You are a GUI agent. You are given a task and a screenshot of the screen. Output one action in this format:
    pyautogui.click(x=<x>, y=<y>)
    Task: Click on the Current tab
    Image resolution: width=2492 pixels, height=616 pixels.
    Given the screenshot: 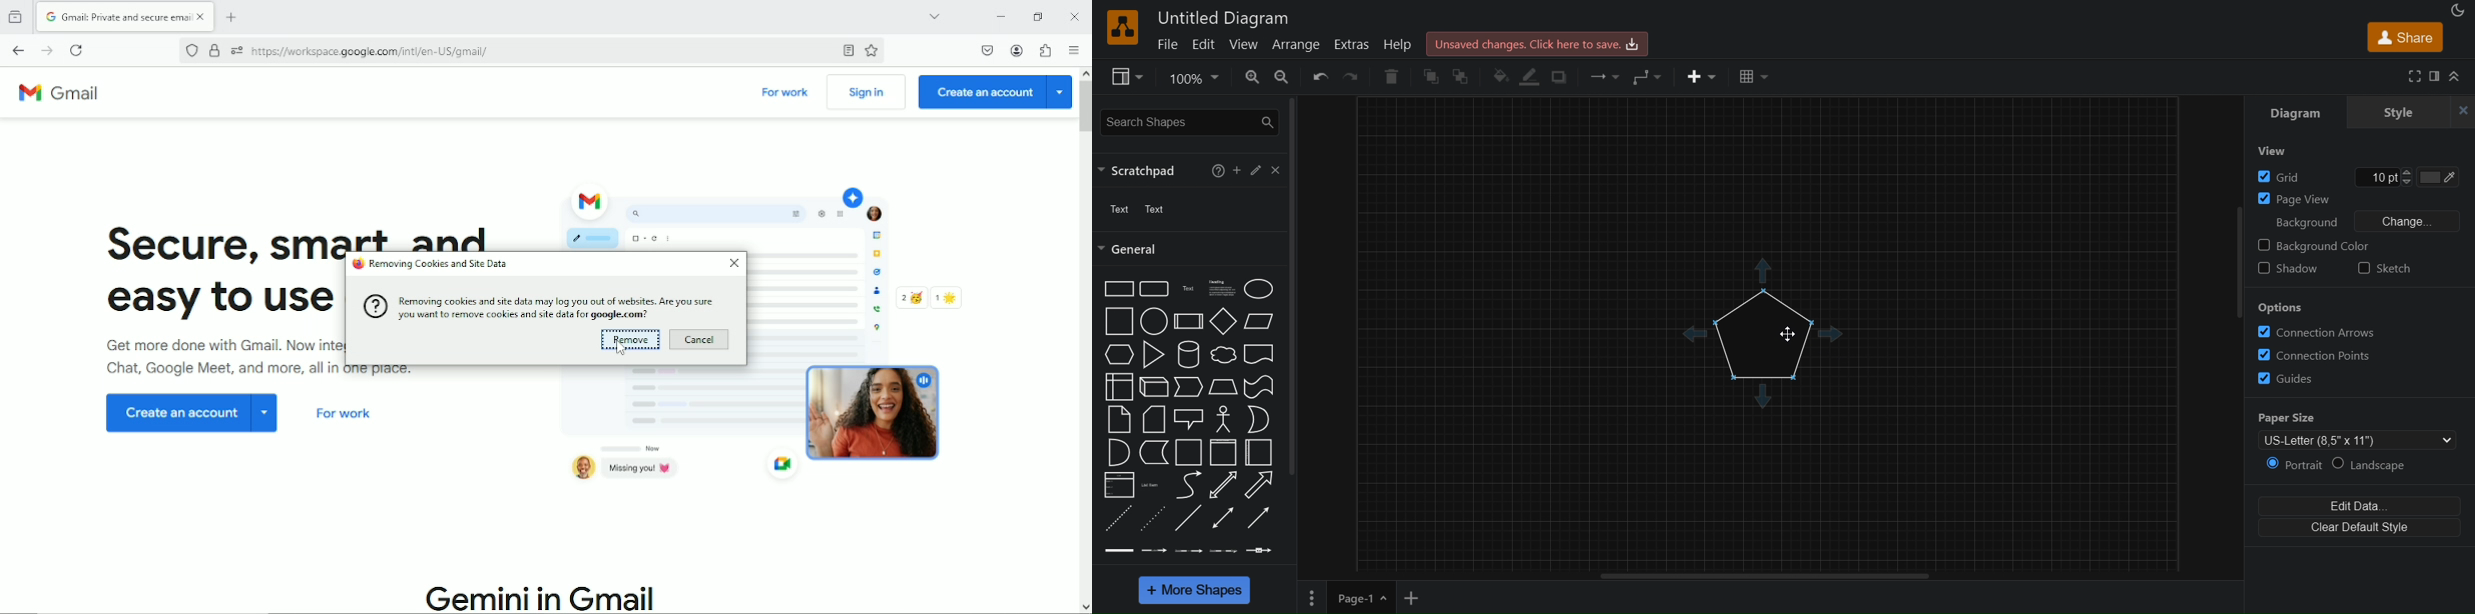 What is the action you would take?
    pyautogui.click(x=127, y=17)
    